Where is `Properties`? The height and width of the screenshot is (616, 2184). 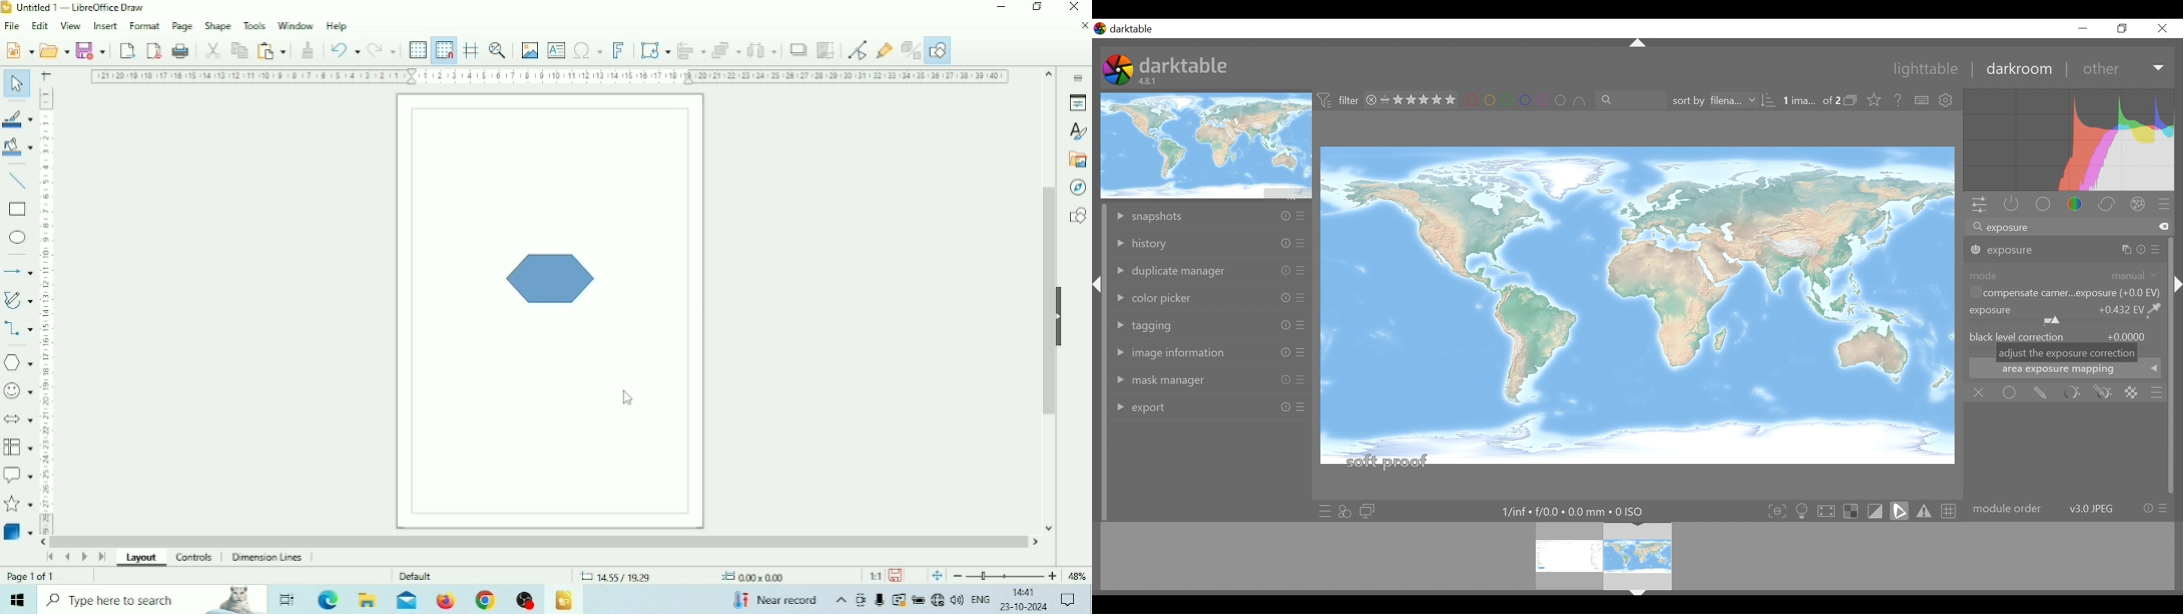
Properties is located at coordinates (1078, 103).